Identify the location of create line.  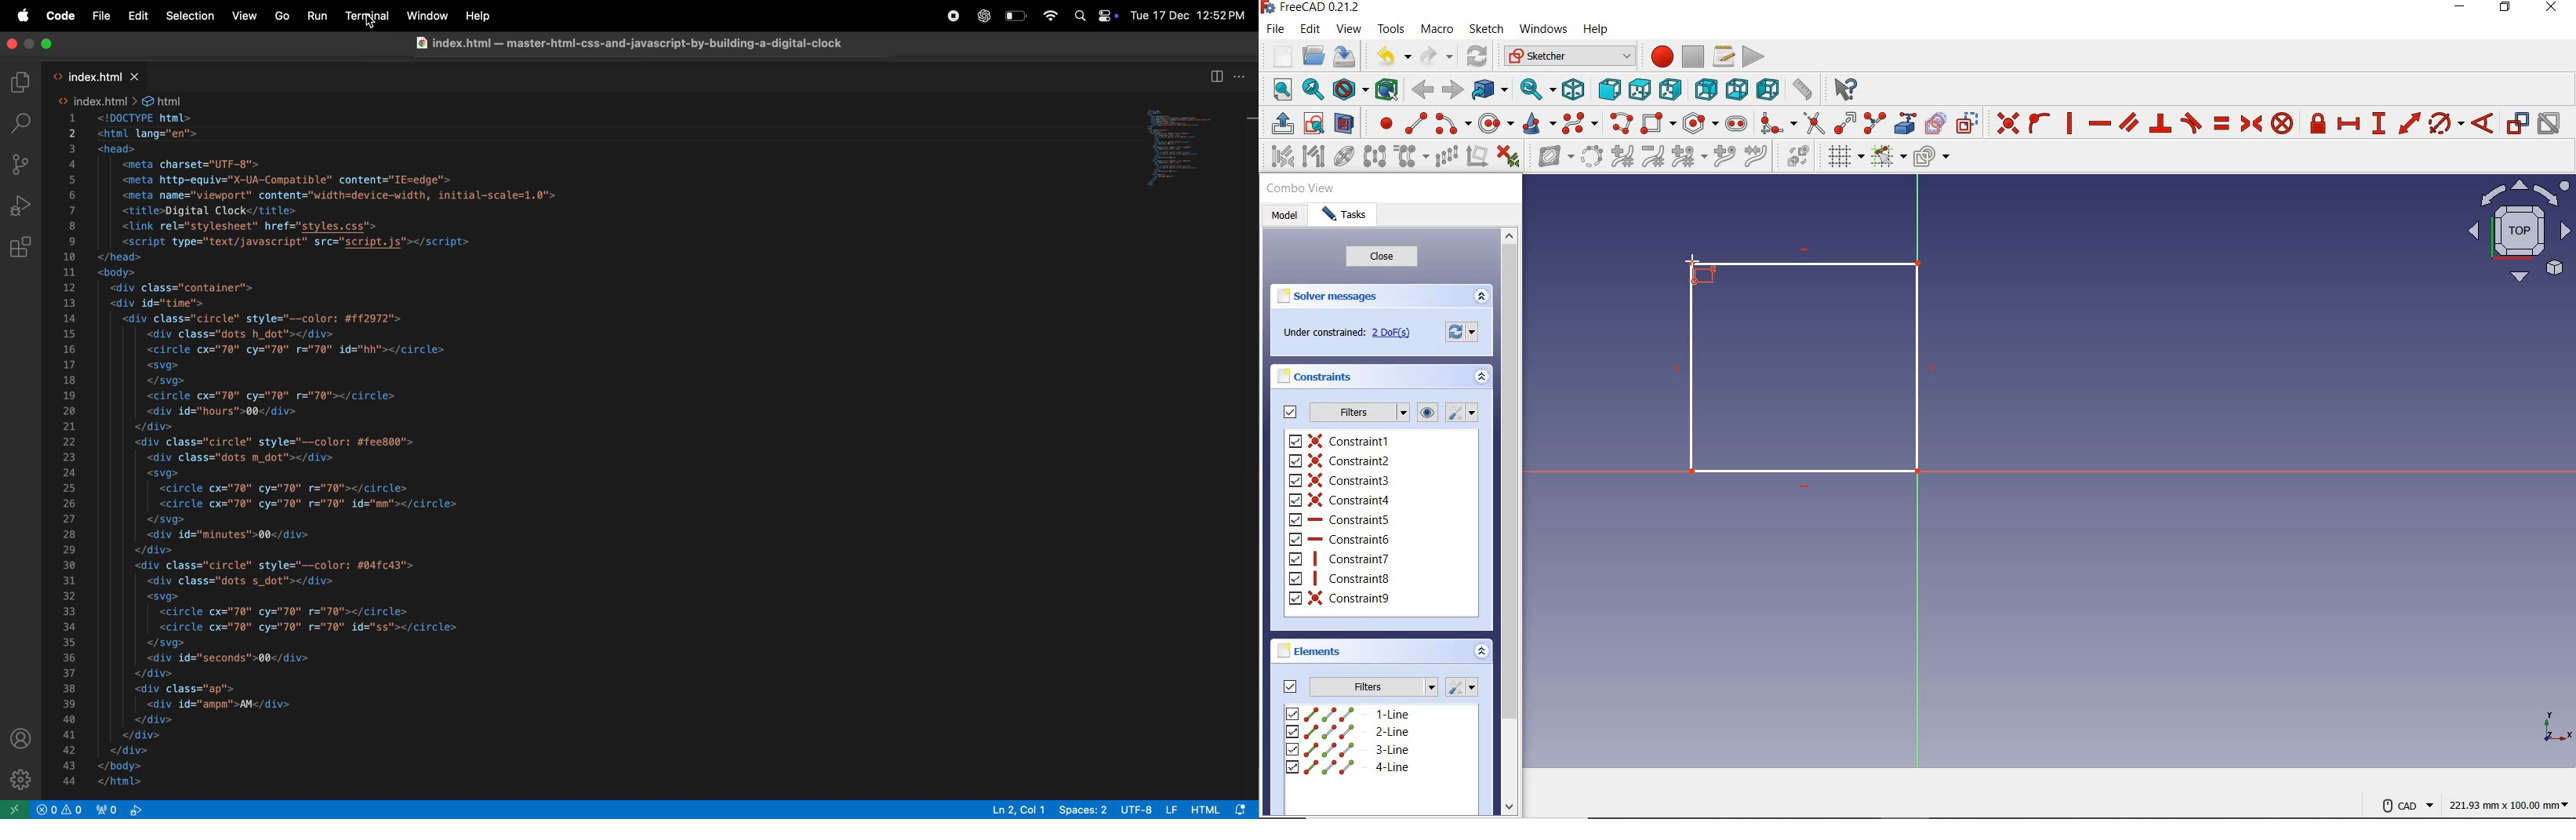
(1413, 122).